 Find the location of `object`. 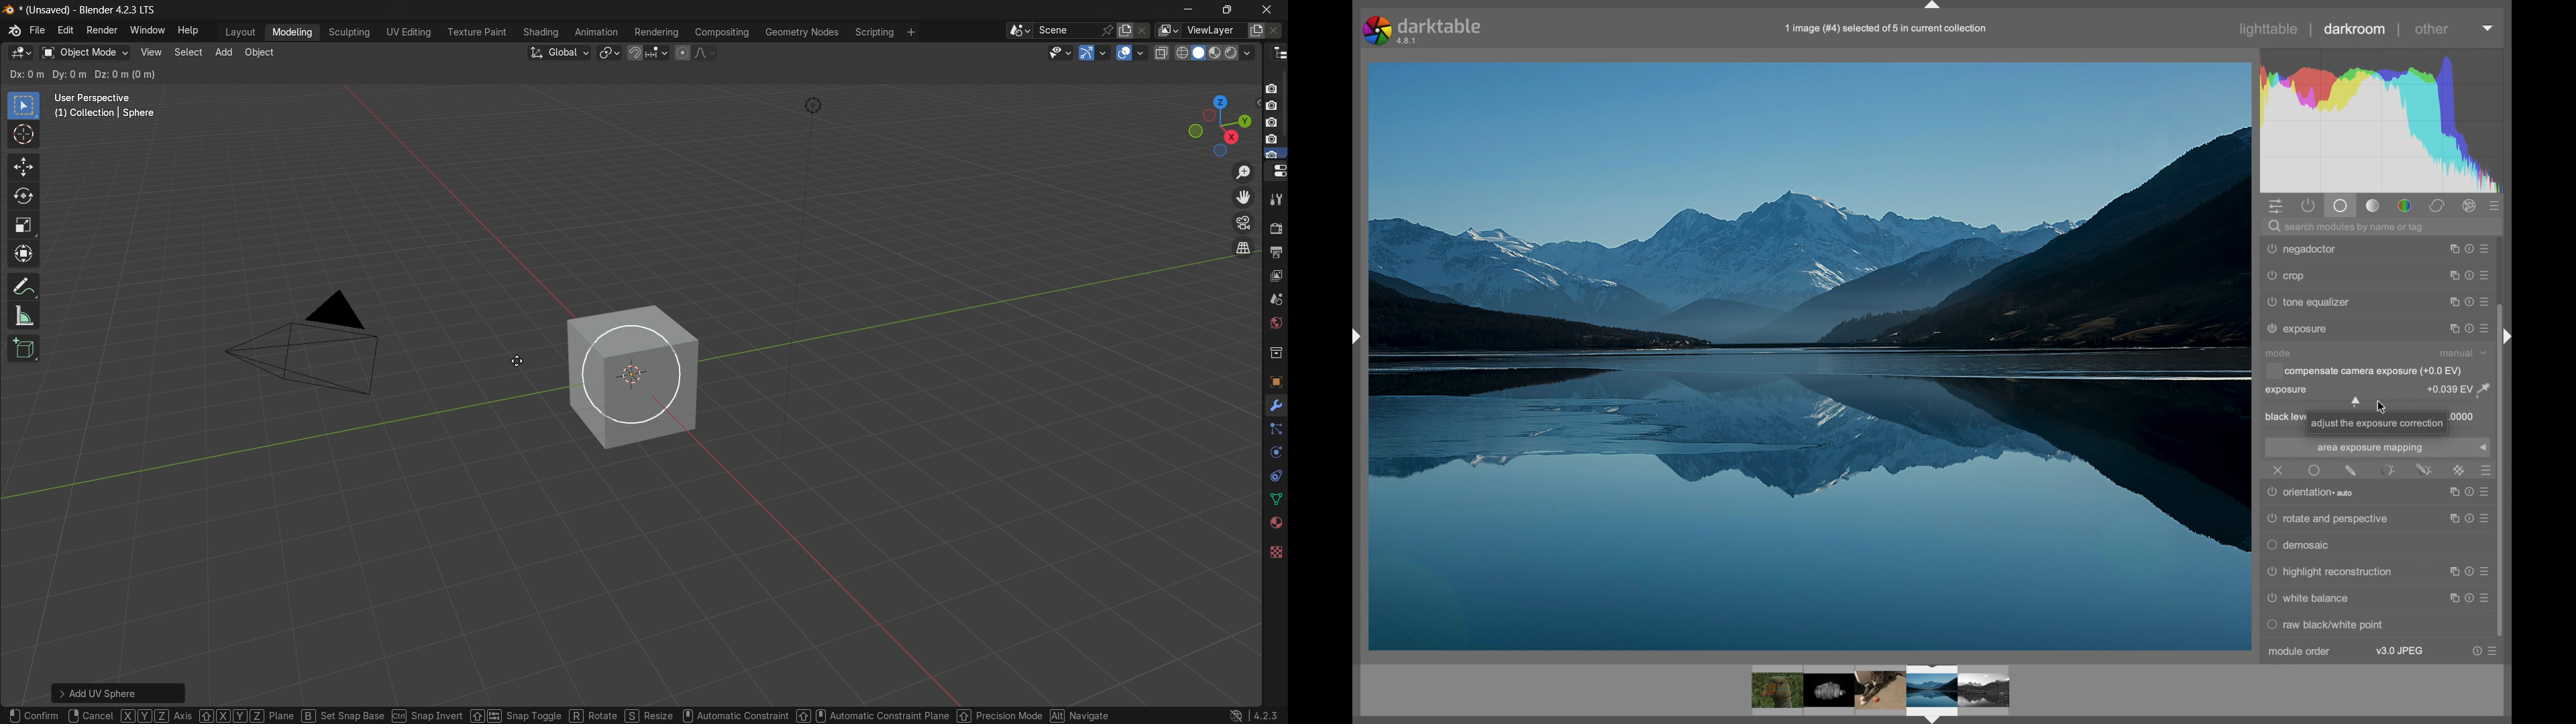

object is located at coordinates (260, 54).